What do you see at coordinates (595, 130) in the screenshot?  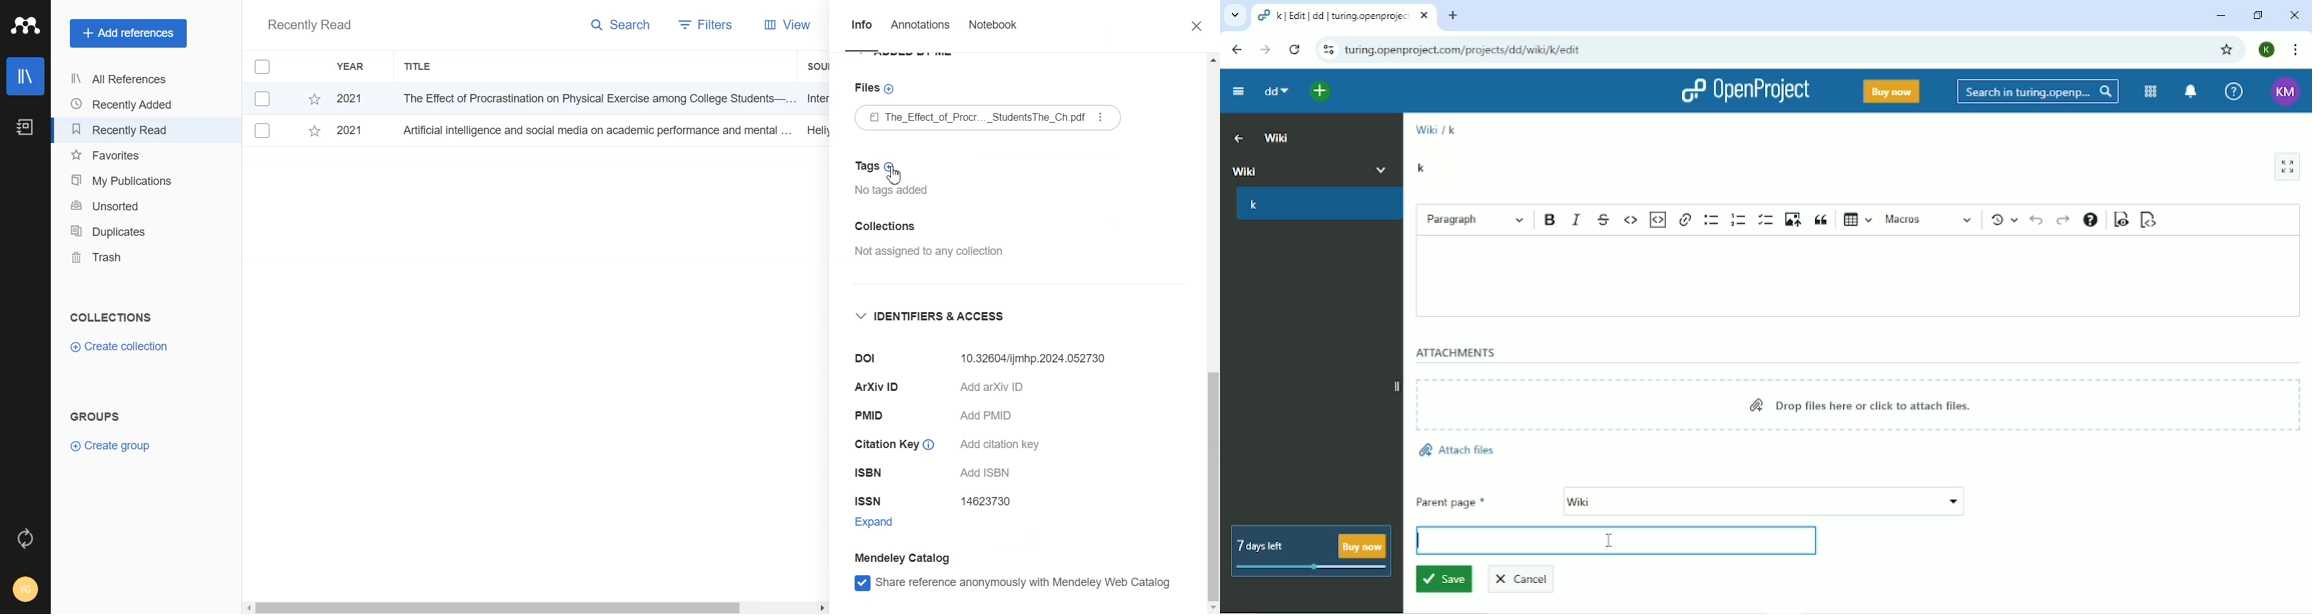 I see `Artificial intelligence and social media on academic performance and mental ...` at bounding box center [595, 130].